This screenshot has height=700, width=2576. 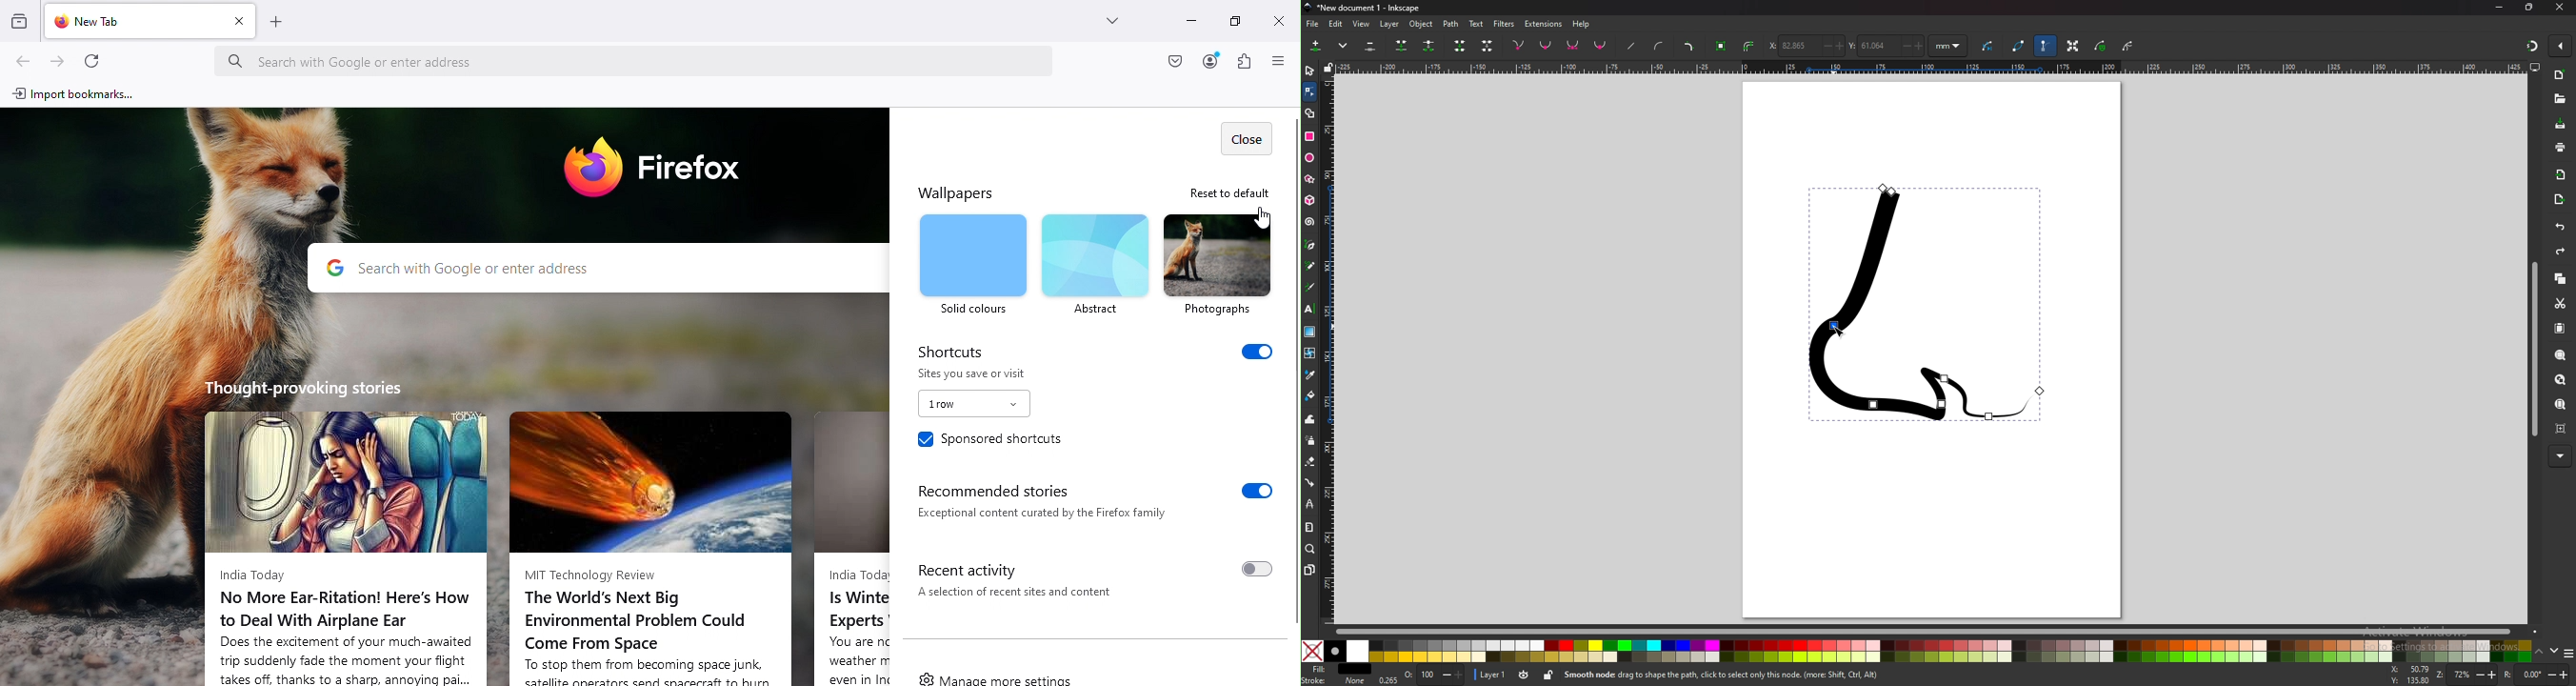 I want to click on Wallpapers, so click(x=965, y=191).